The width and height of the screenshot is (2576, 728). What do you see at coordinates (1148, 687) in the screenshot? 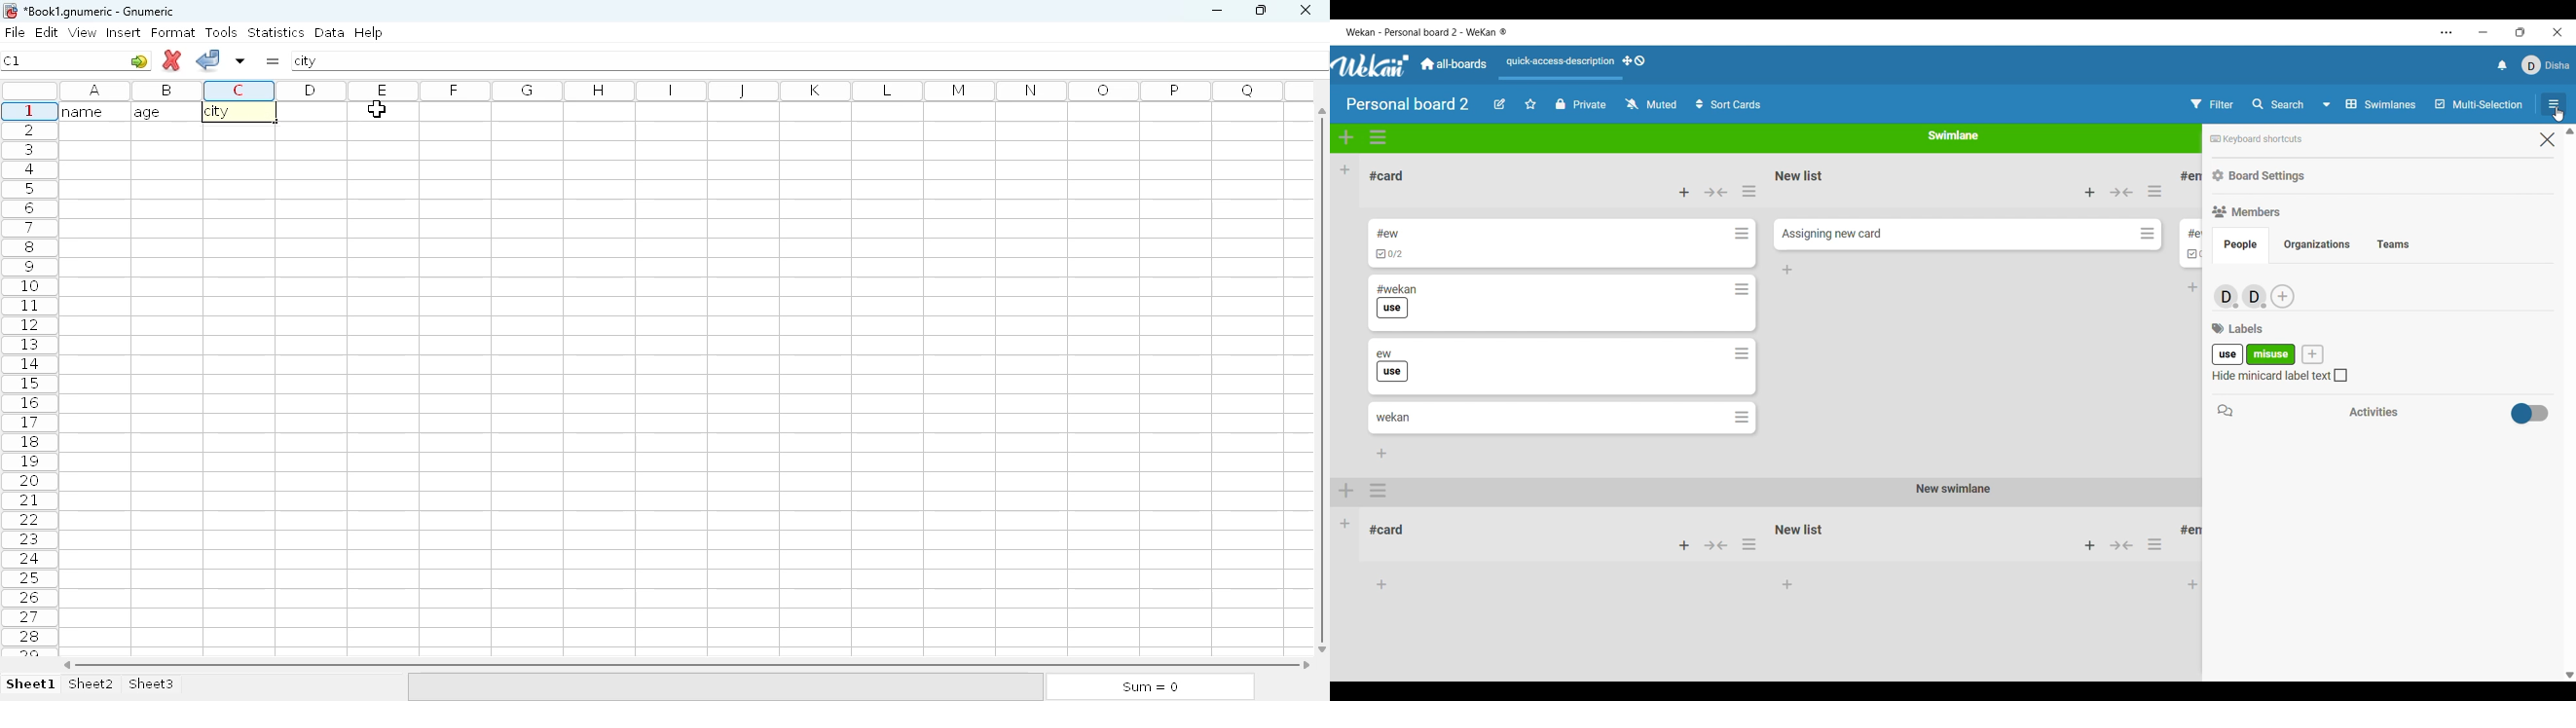
I see `sum = 0` at bounding box center [1148, 687].